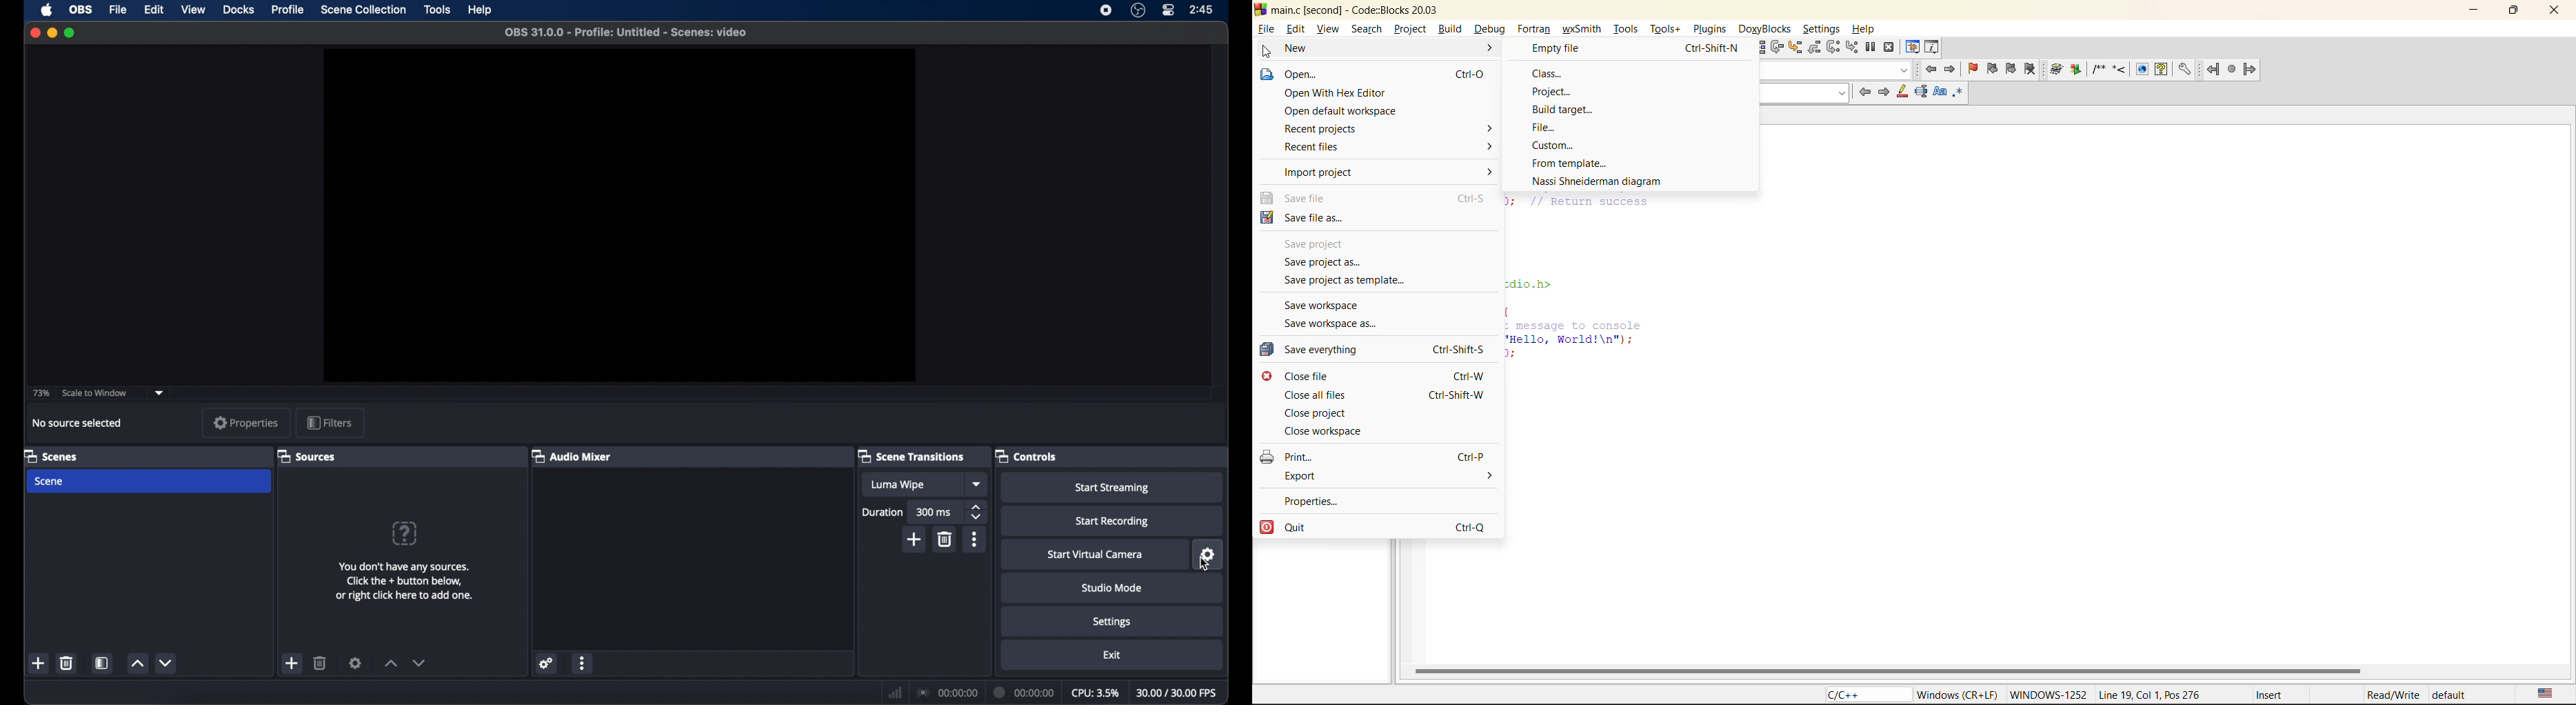 The image size is (2576, 728). What do you see at coordinates (1342, 111) in the screenshot?
I see `open default workspace` at bounding box center [1342, 111].